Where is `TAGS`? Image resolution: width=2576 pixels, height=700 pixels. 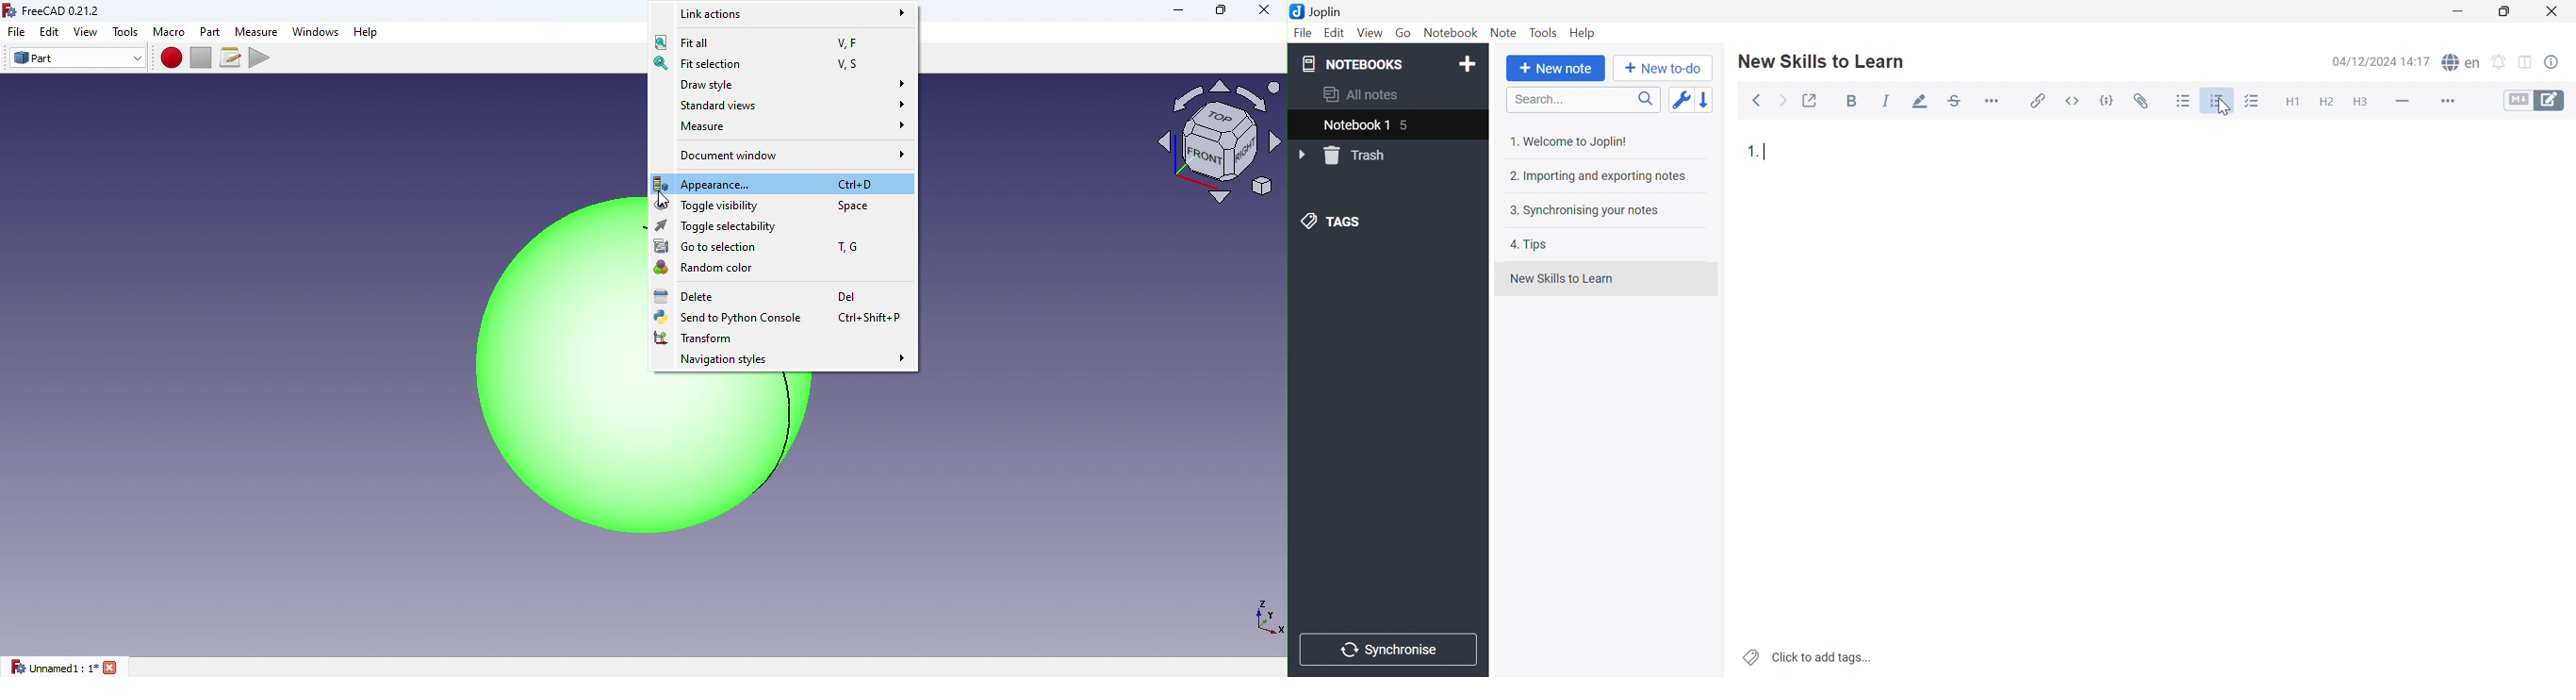 TAGS is located at coordinates (1334, 220).